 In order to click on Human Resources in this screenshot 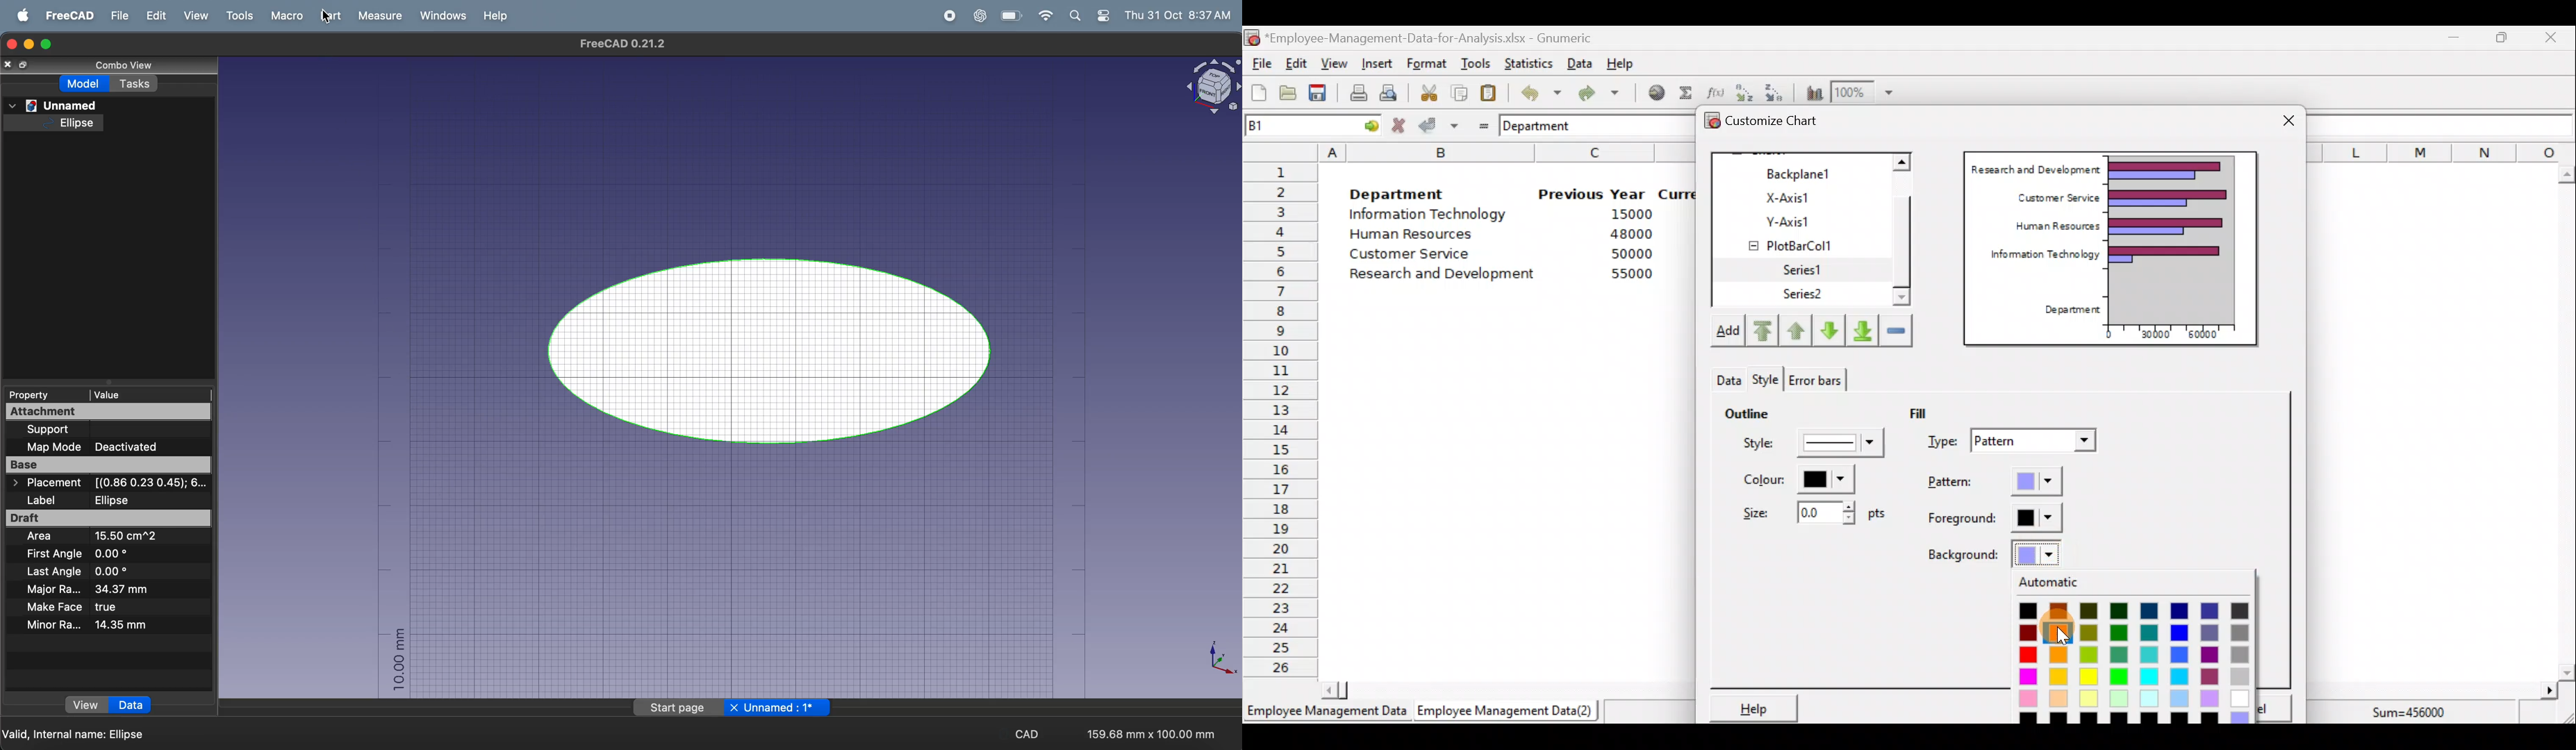, I will do `click(2051, 227)`.